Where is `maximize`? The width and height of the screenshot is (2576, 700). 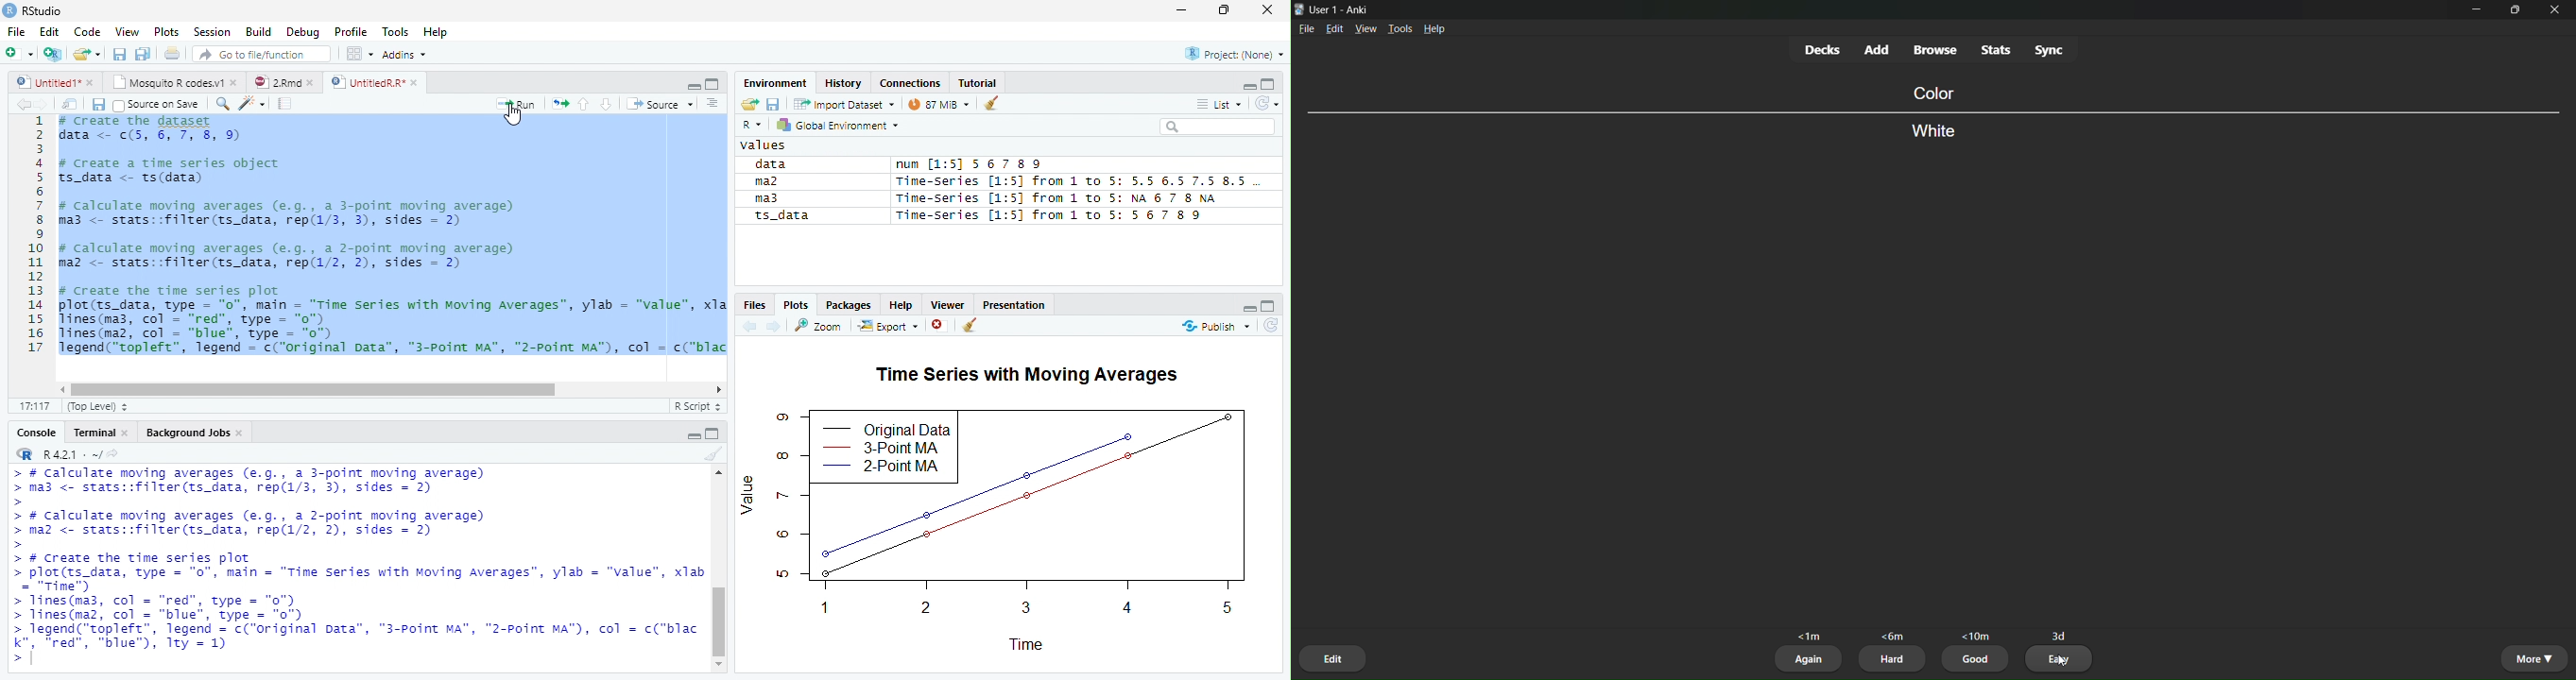 maximize is located at coordinates (1268, 83).